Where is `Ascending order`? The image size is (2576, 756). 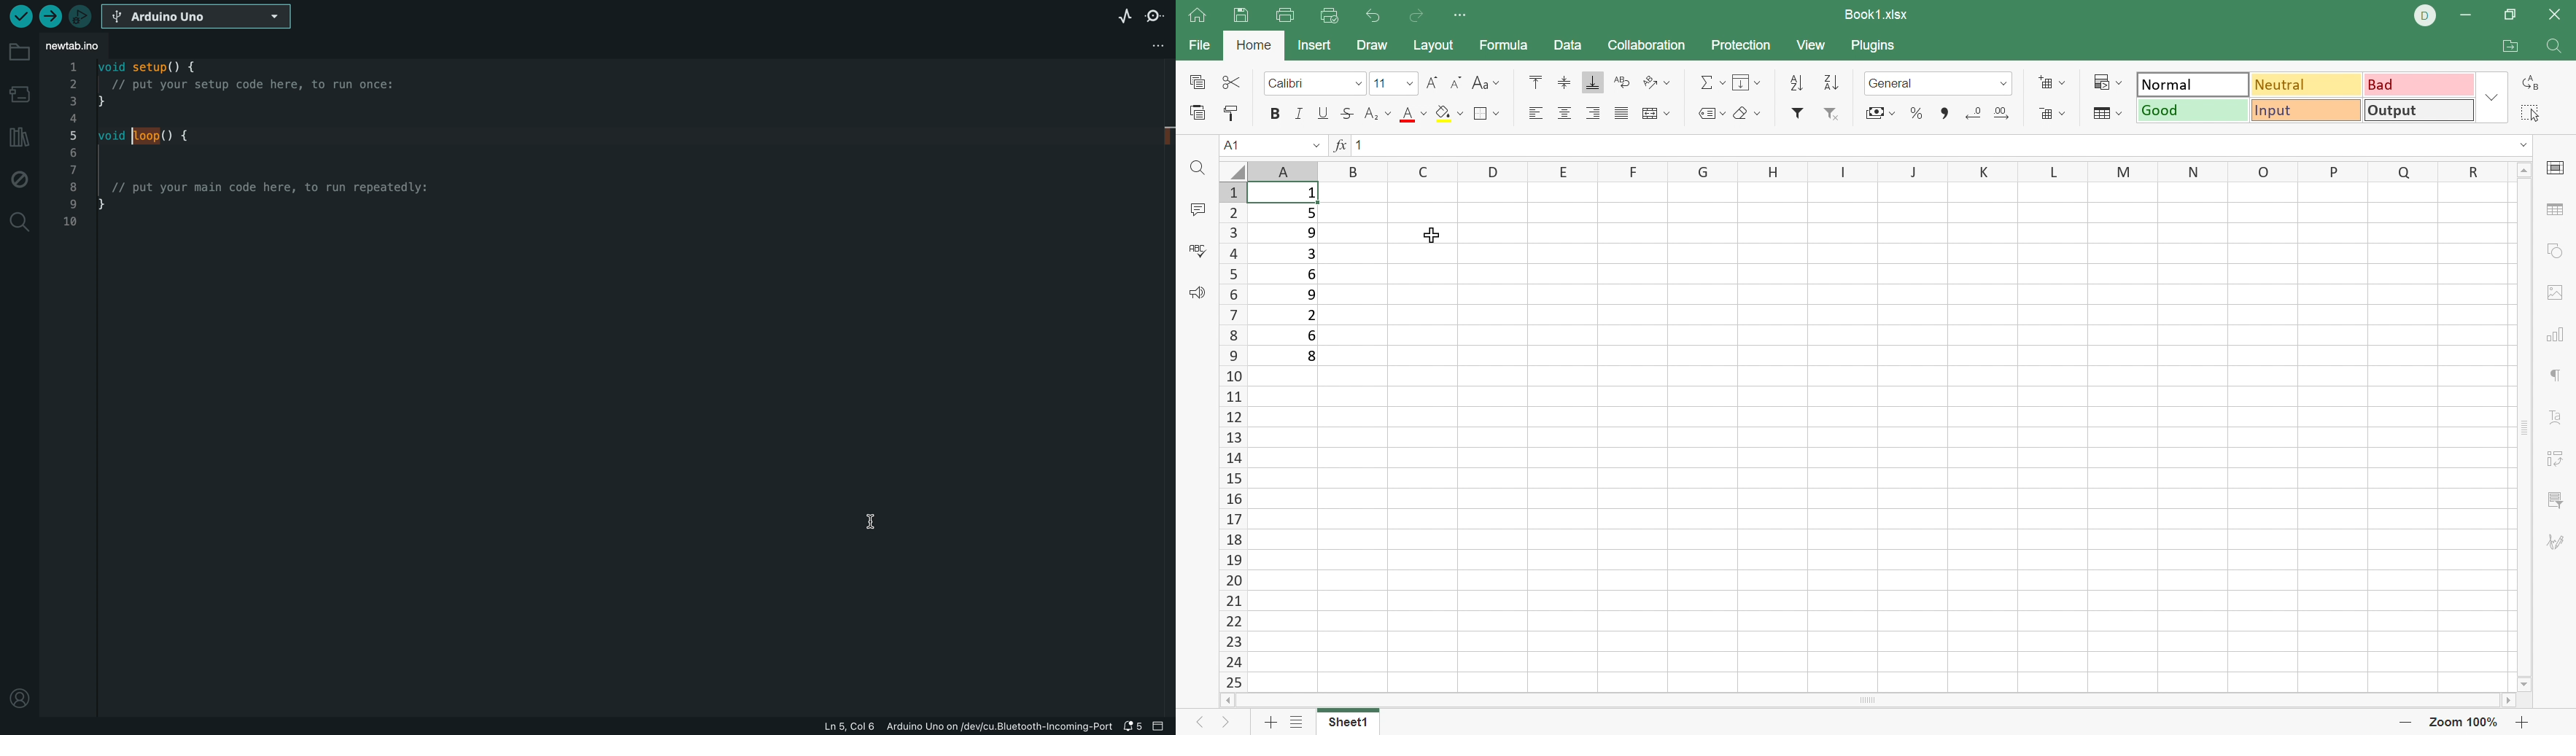
Ascending order is located at coordinates (1796, 83).